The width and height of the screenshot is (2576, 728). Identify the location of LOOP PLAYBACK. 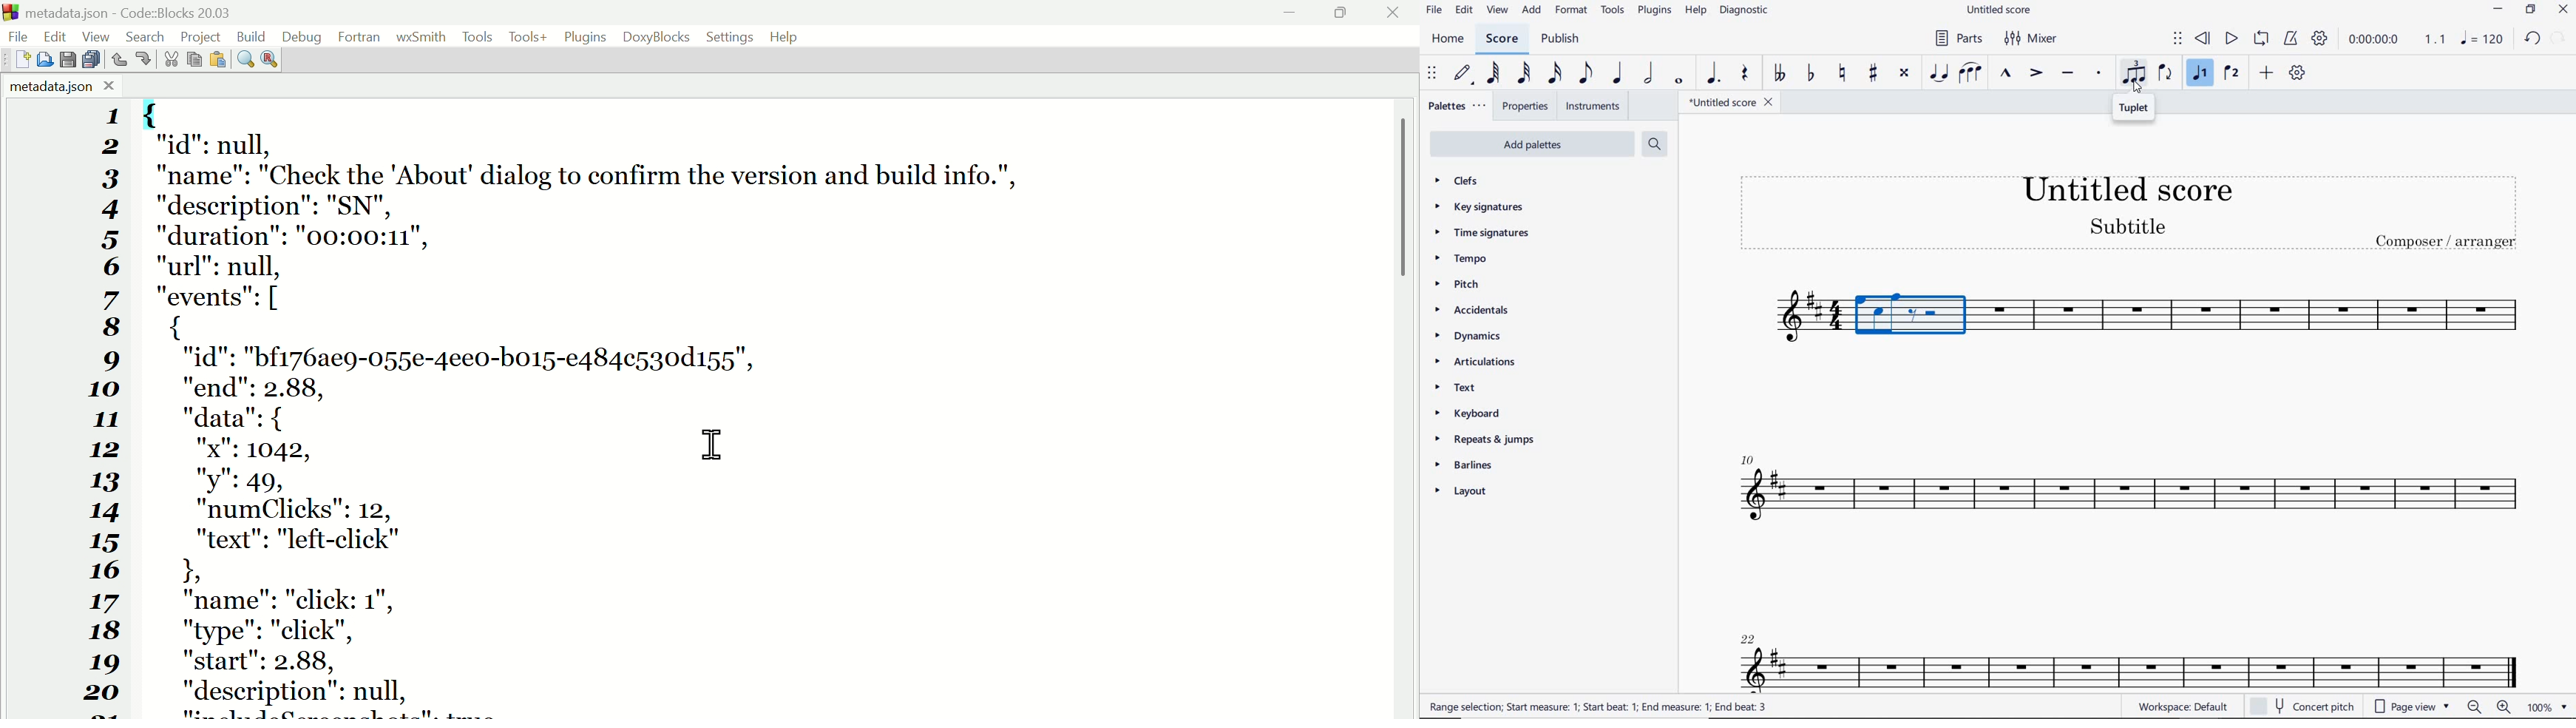
(2264, 39).